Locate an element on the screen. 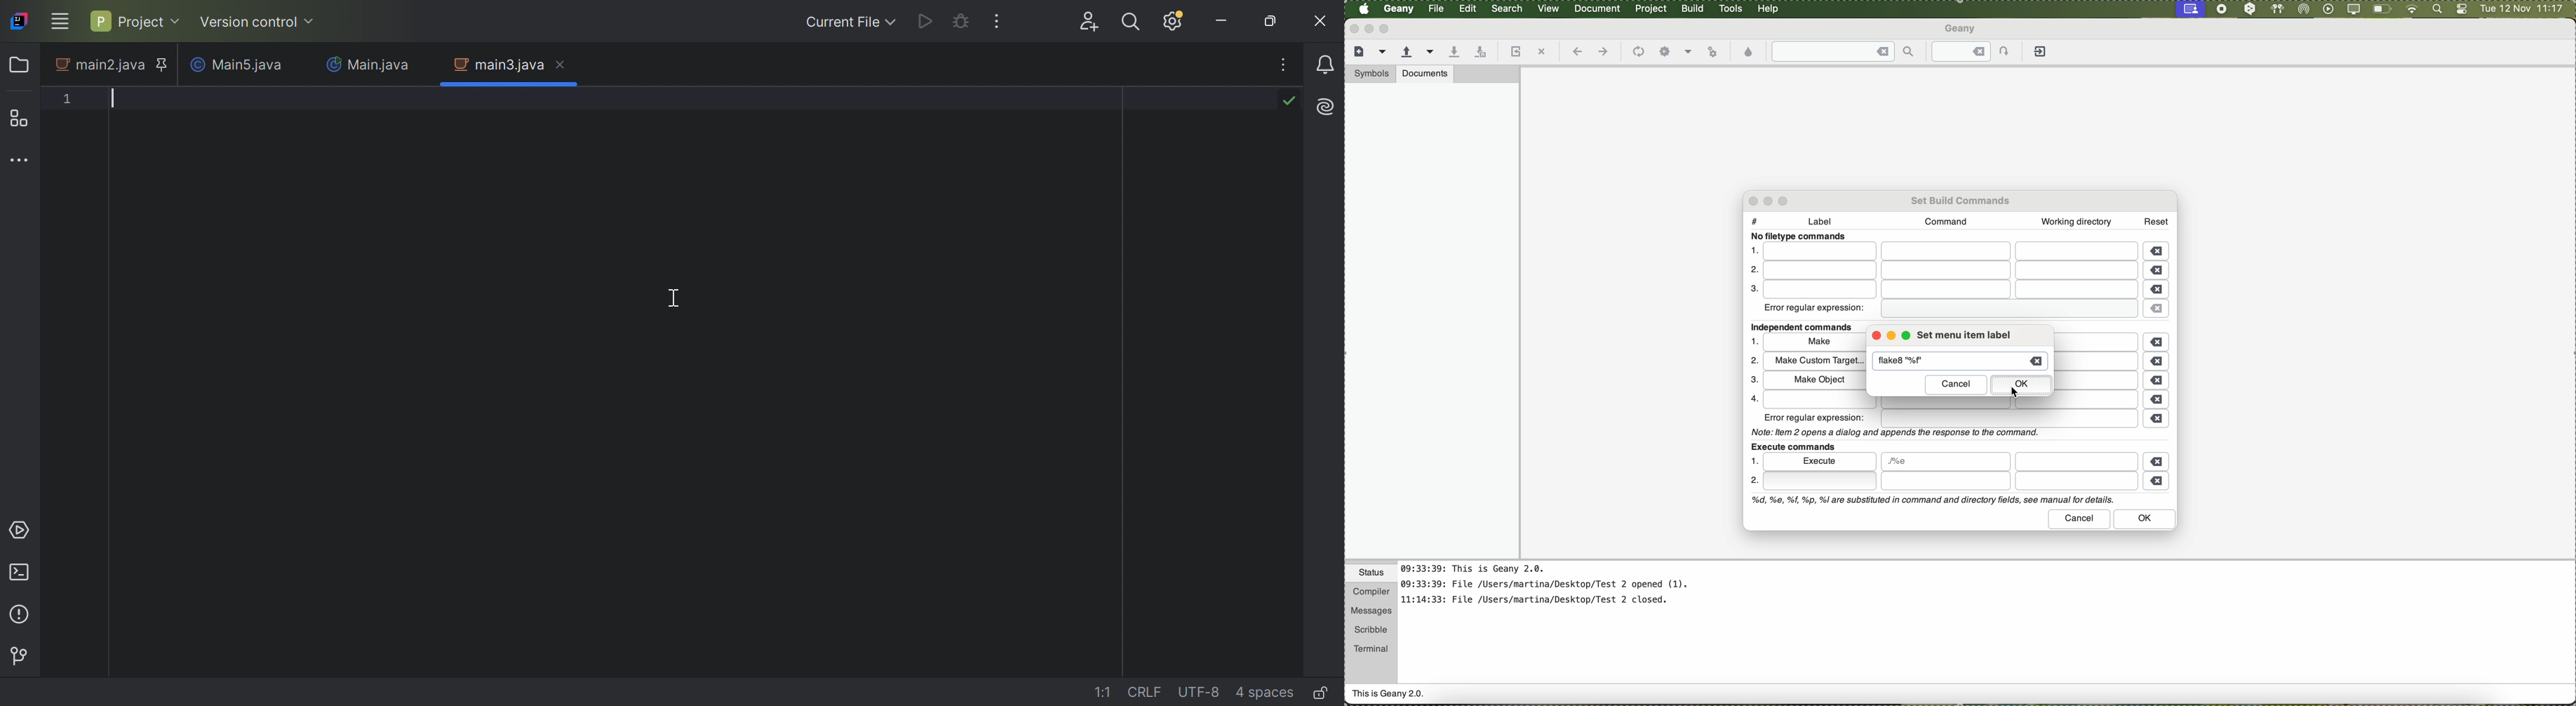 The width and height of the screenshot is (2576, 728). 1 is located at coordinates (1753, 461).